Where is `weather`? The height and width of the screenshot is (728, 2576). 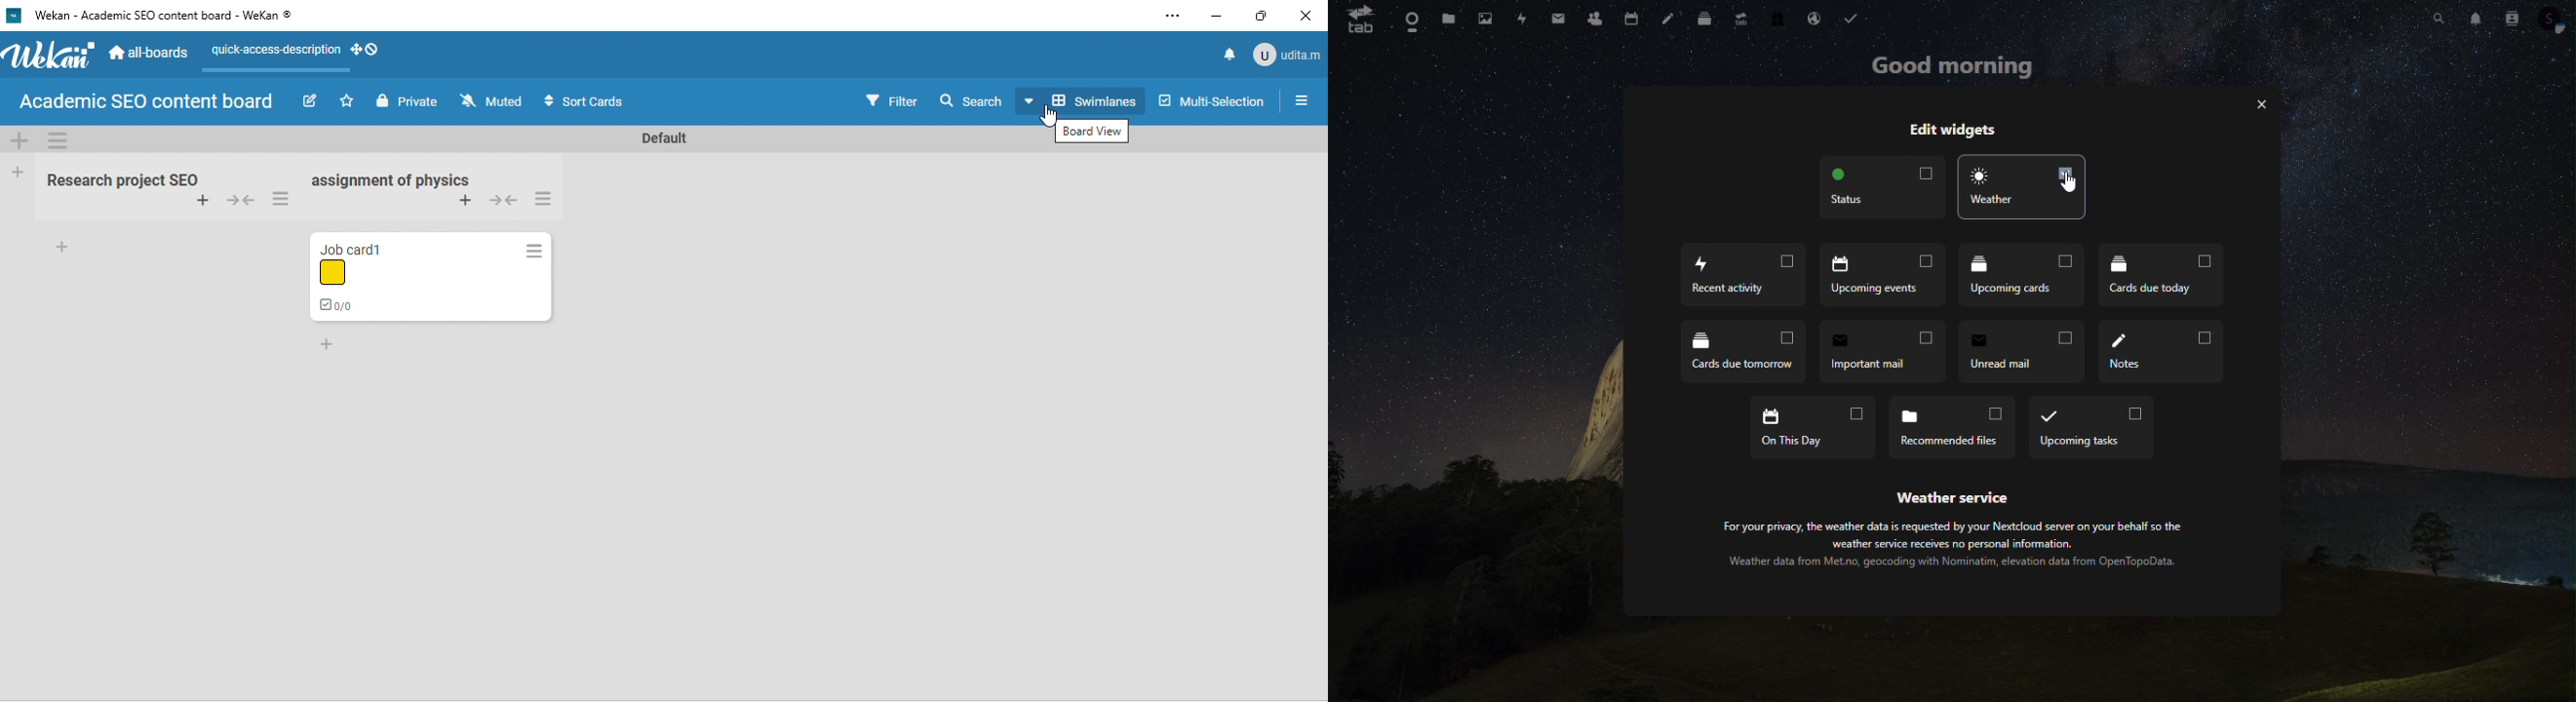
weather is located at coordinates (2026, 188).